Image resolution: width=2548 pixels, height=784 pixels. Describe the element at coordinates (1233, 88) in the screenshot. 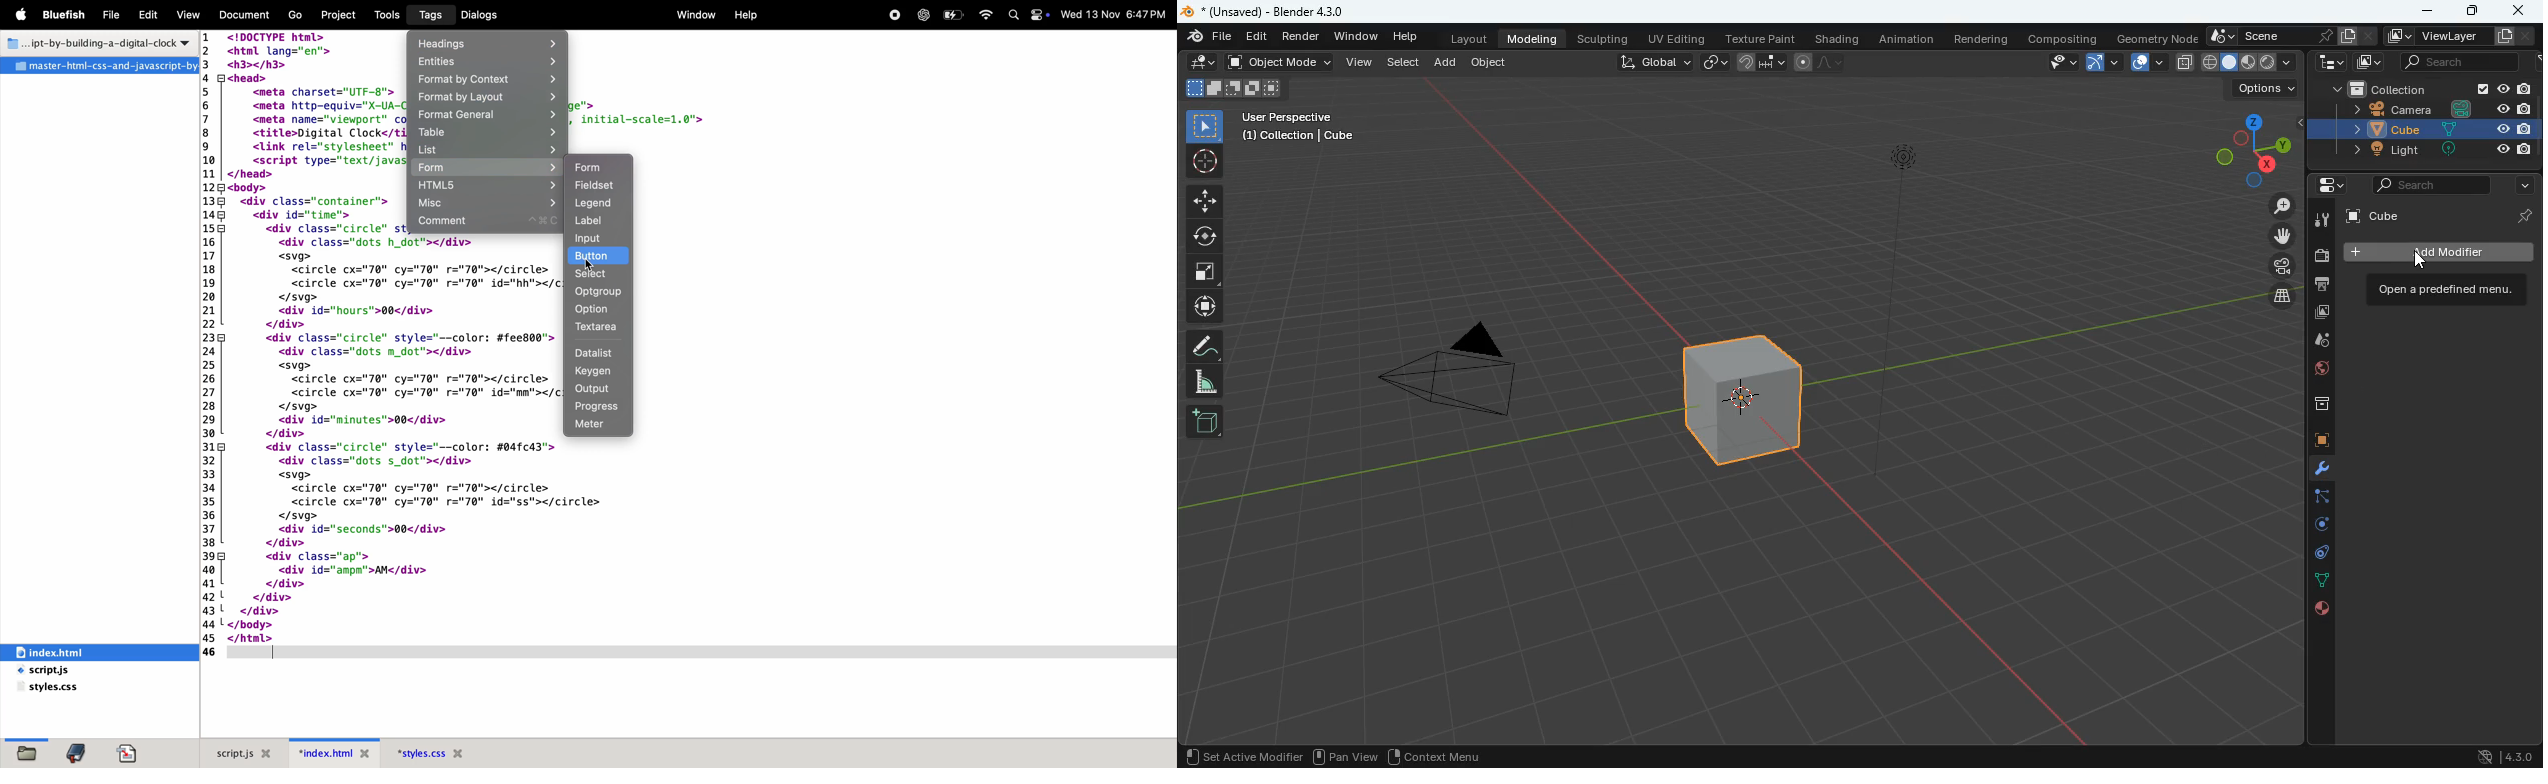

I see `shape` at that location.